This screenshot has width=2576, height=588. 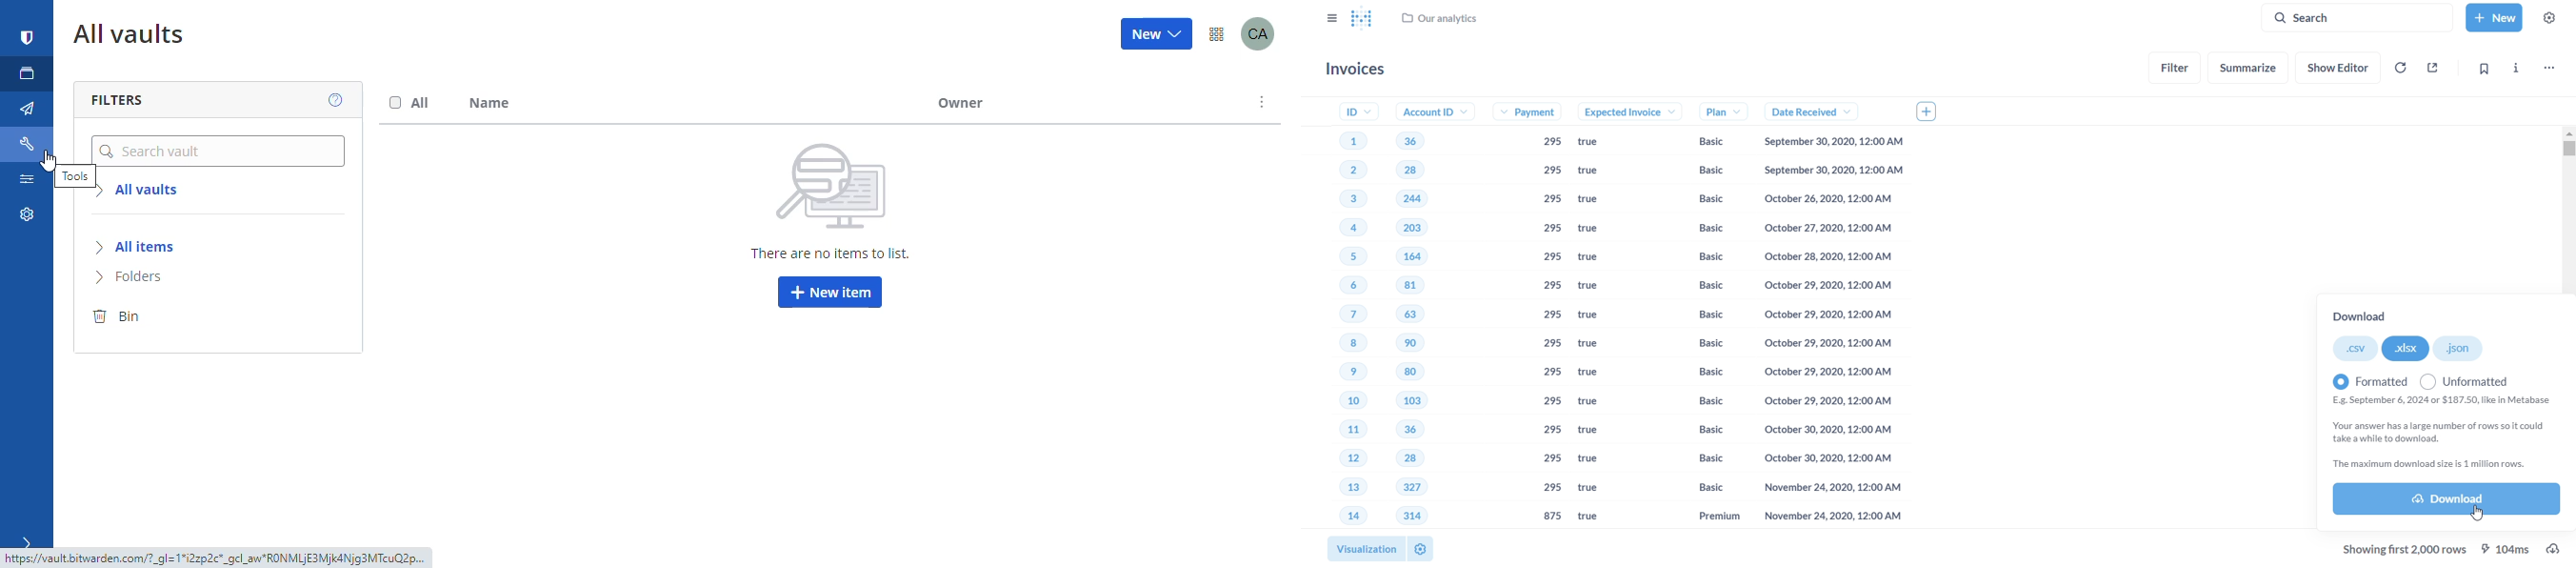 What do you see at coordinates (28, 73) in the screenshot?
I see `new tab` at bounding box center [28, 73].